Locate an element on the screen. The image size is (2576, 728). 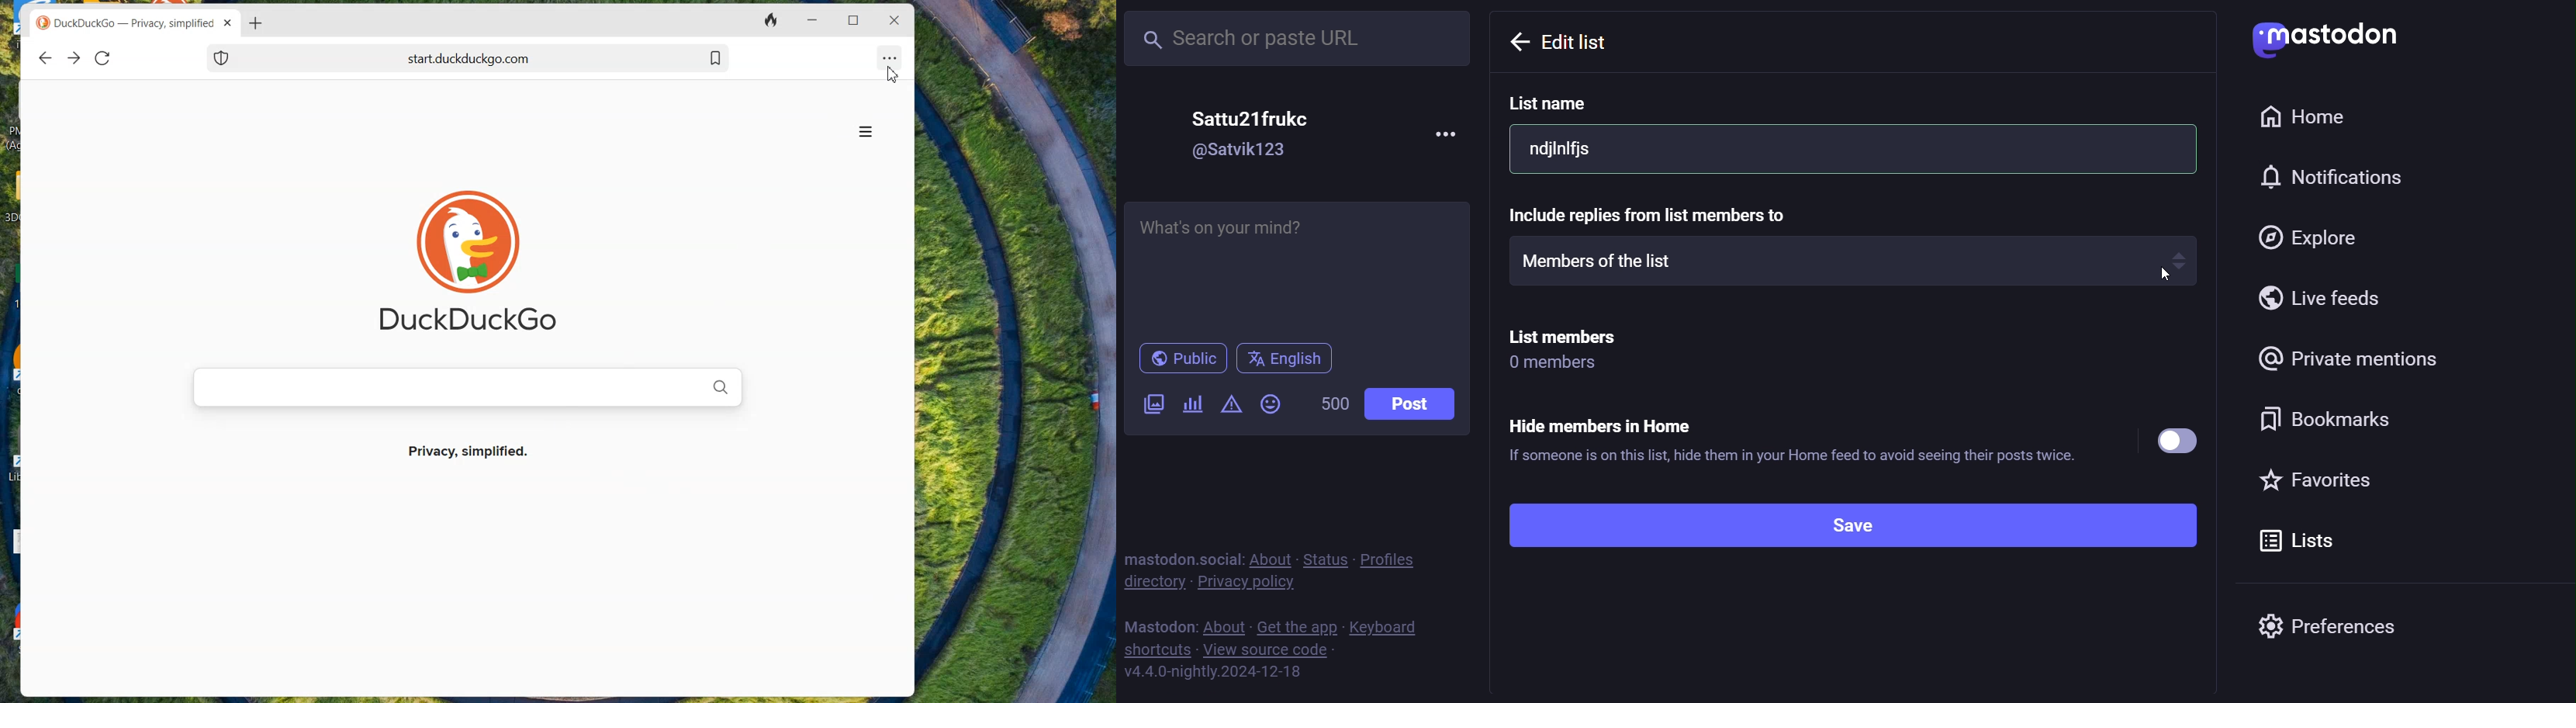
Privacy, simplified. is located at coordinates (492, 458).